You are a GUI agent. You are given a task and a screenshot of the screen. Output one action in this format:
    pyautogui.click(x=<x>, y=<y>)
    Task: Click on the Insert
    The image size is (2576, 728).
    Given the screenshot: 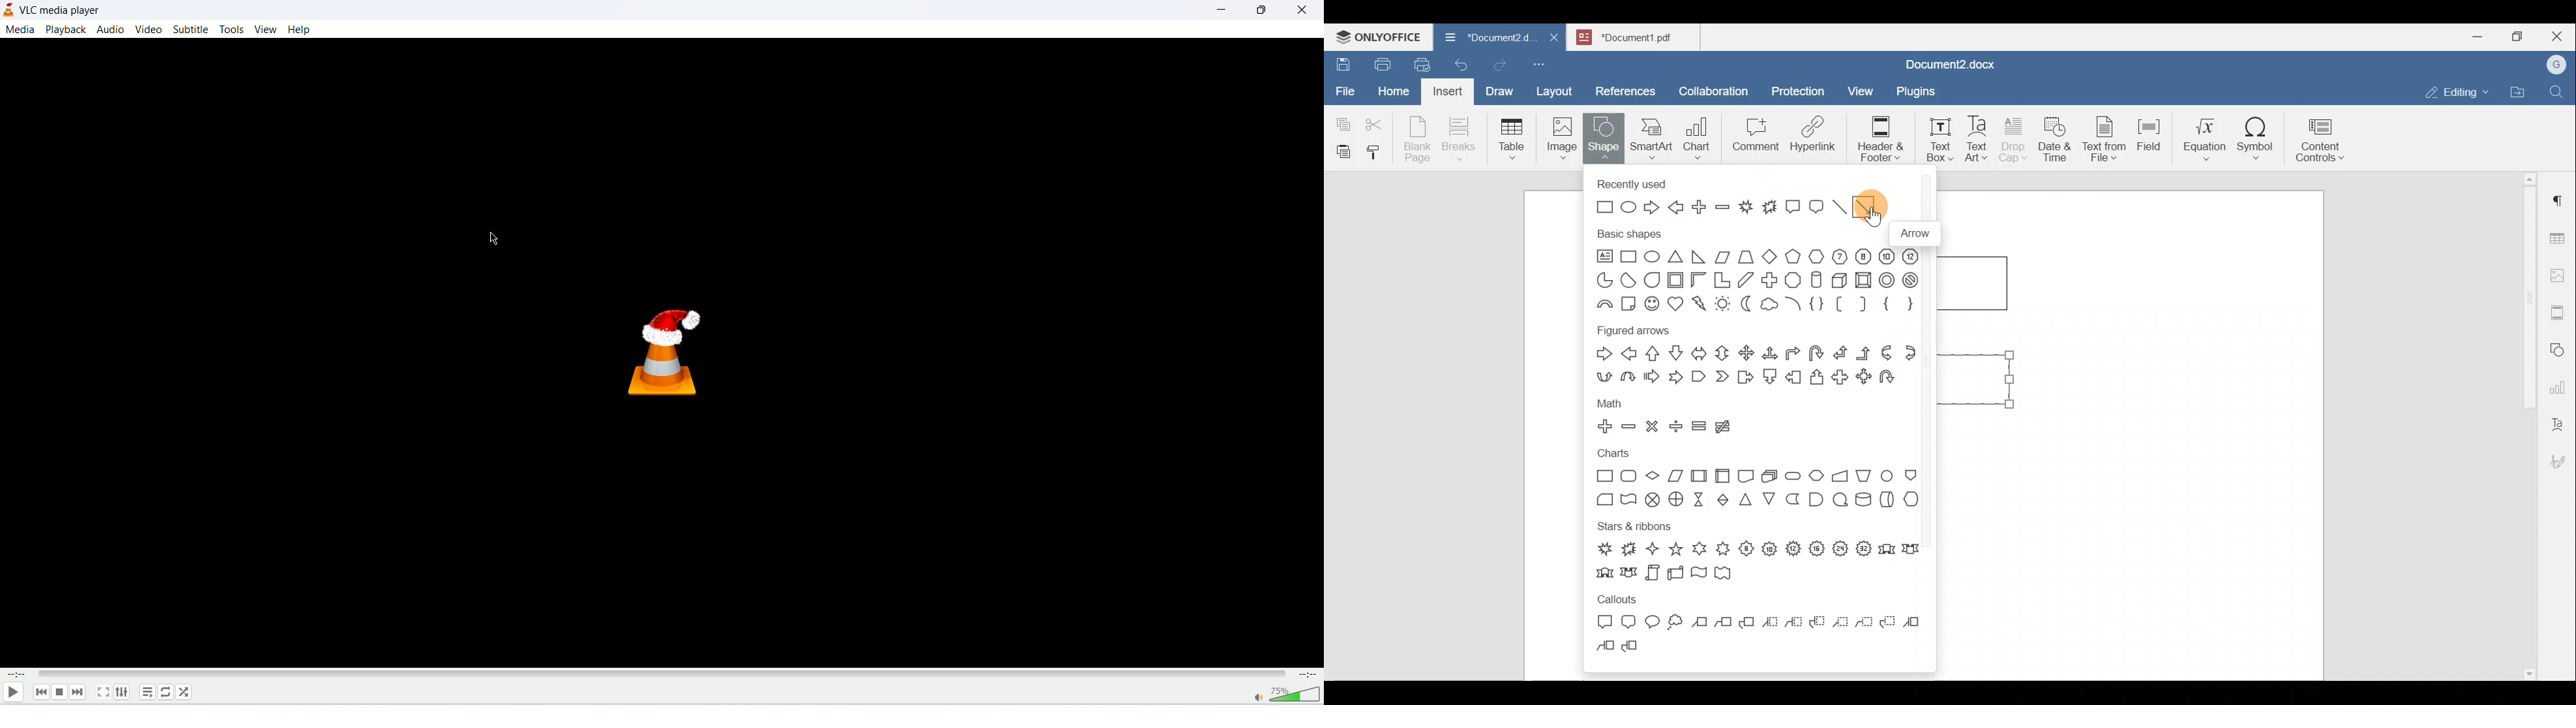 What is the action you would take?
    pyautogui.click(x=1444, y=89)
    